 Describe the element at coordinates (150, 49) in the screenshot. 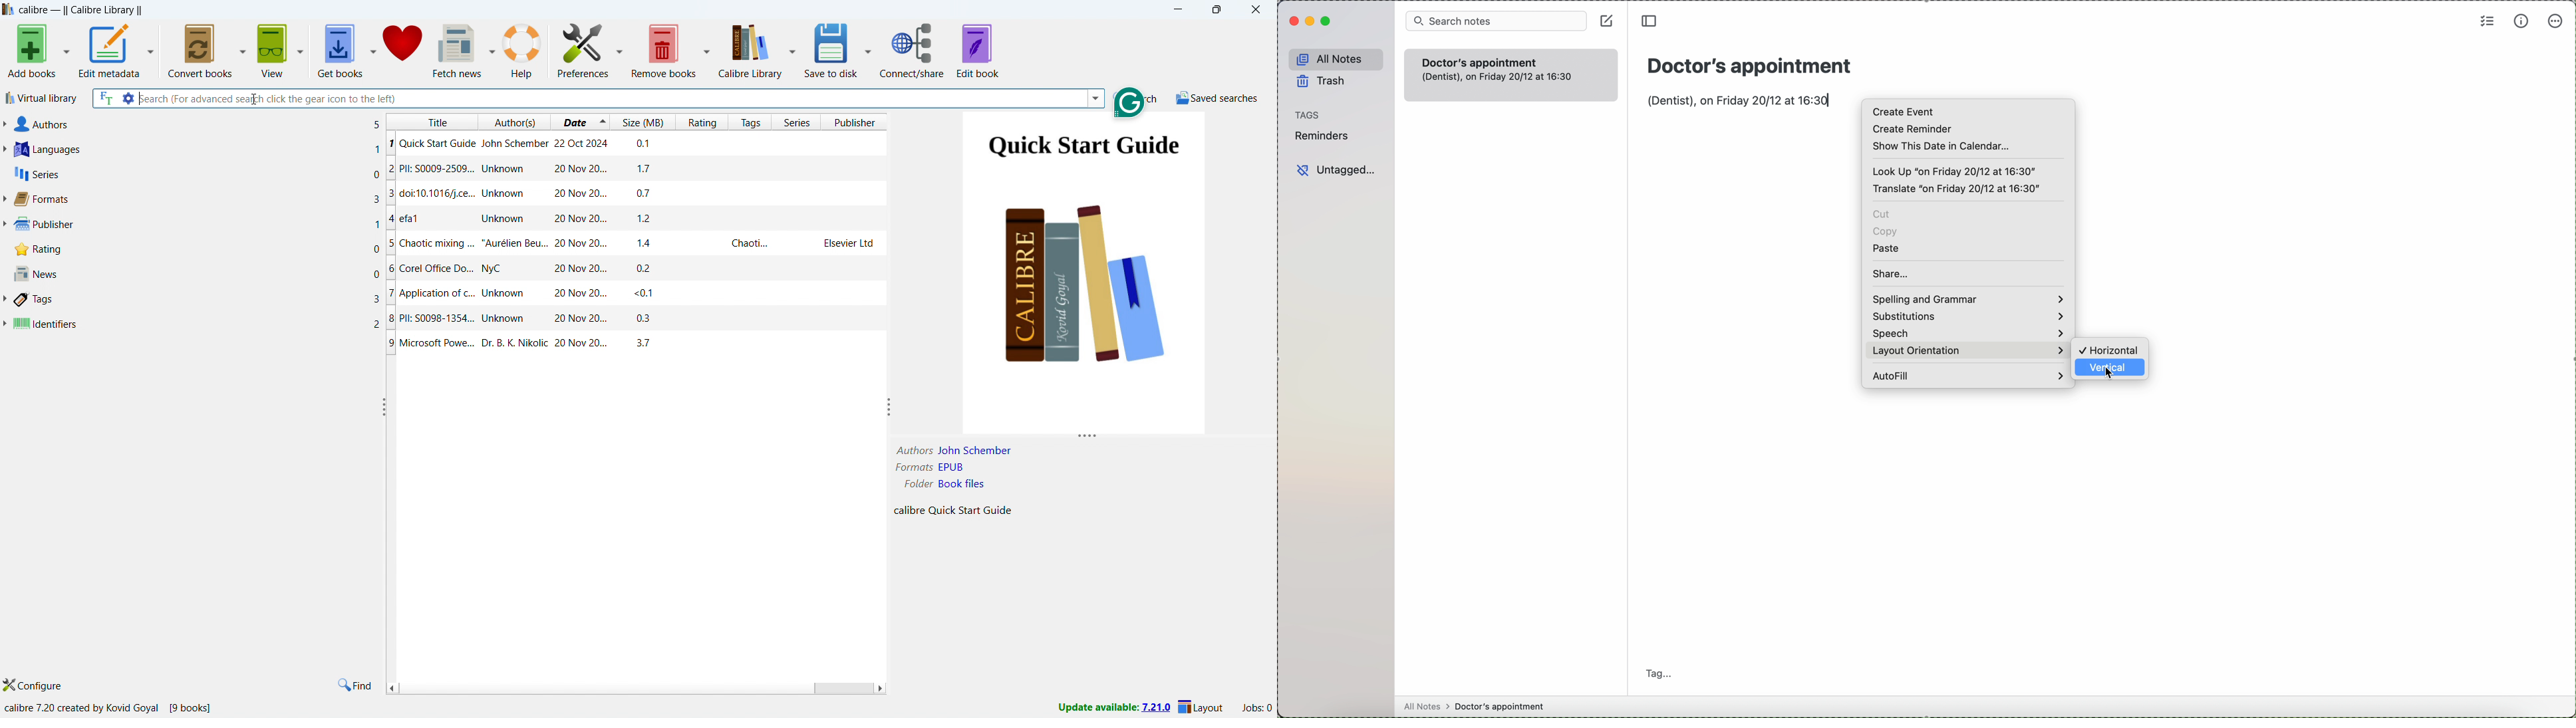

I see `edit metadata options` at that location.